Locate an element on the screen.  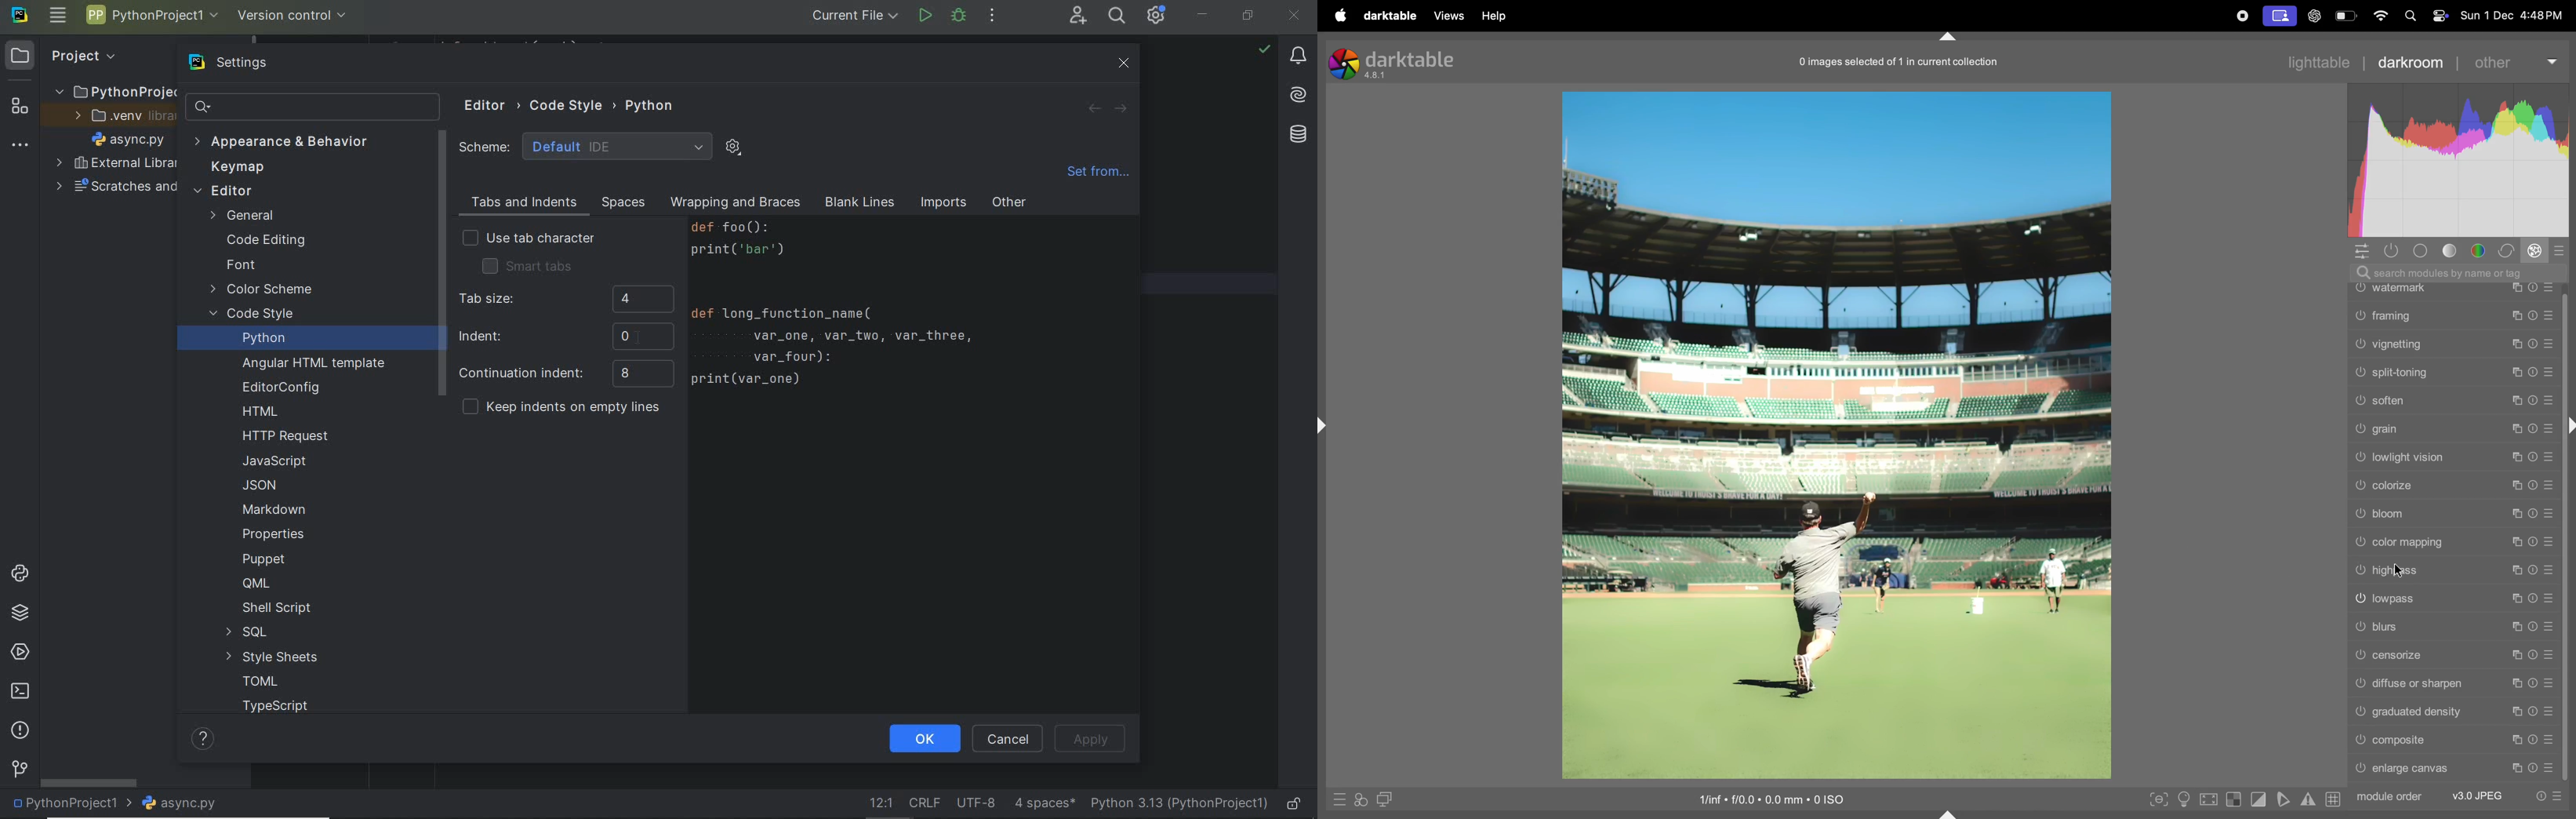
terminal is located at coordinates (20, 692).